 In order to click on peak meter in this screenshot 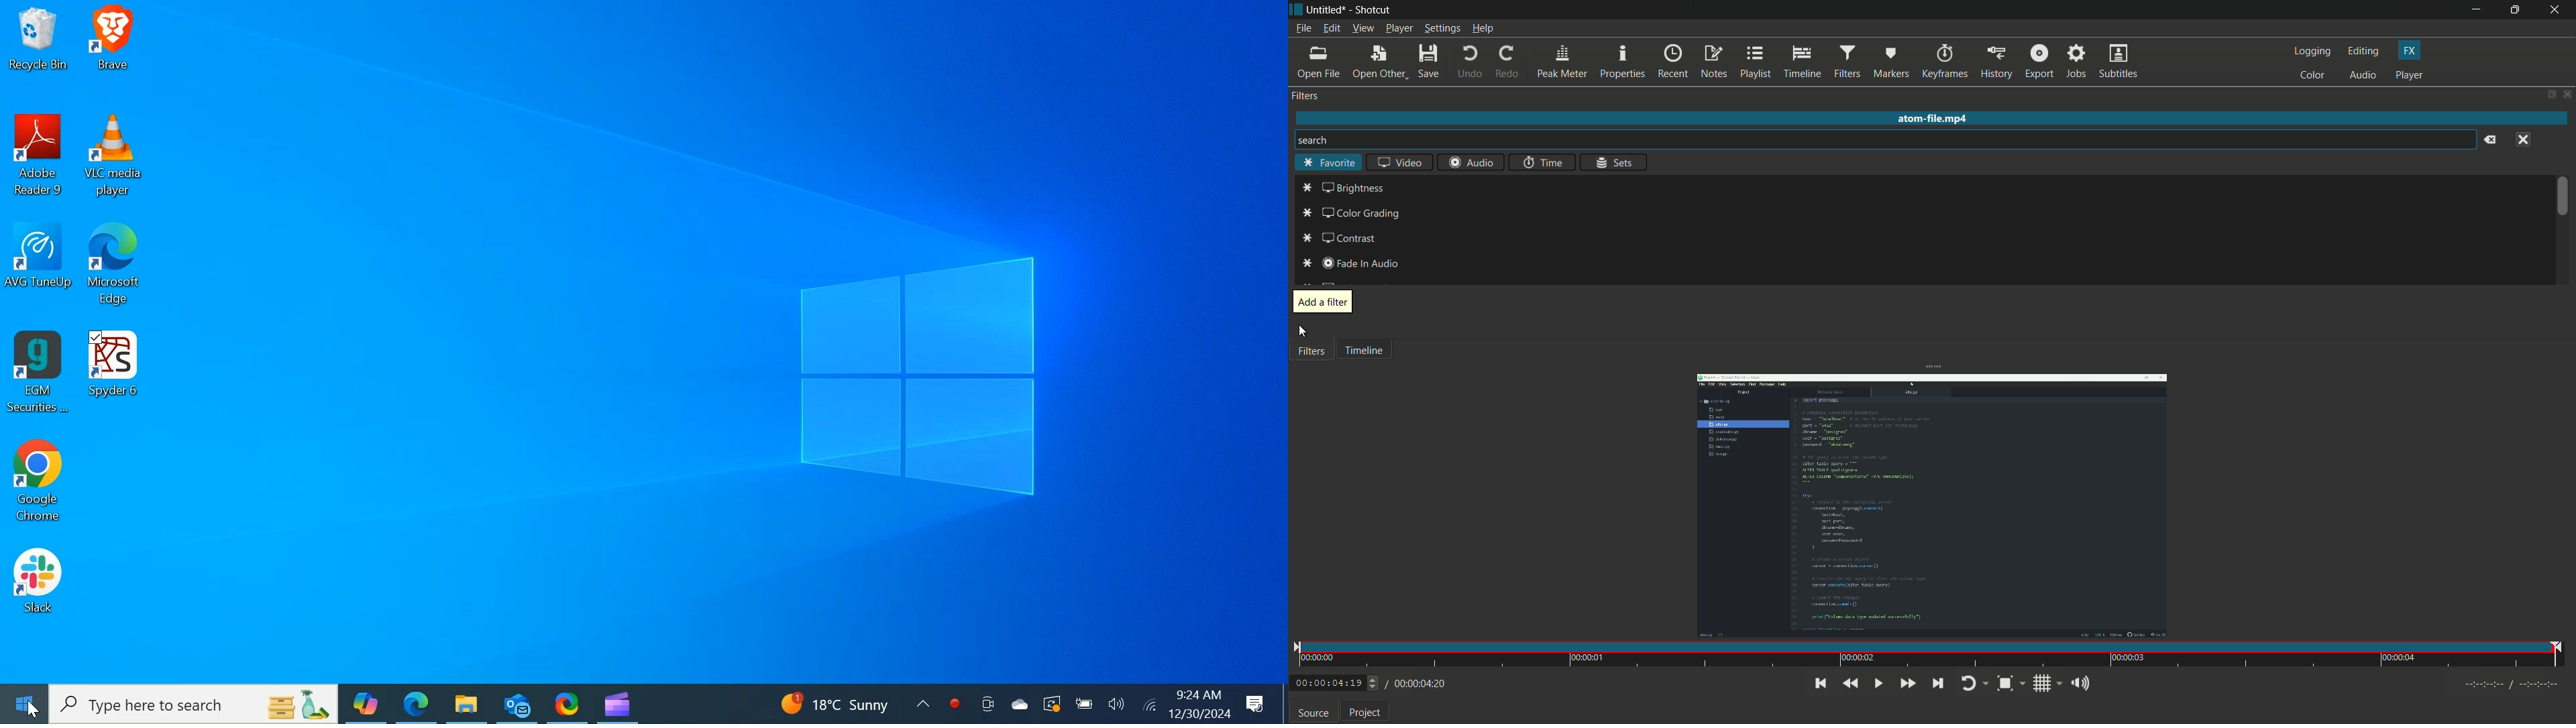, I will do `click(1560, 63)`.